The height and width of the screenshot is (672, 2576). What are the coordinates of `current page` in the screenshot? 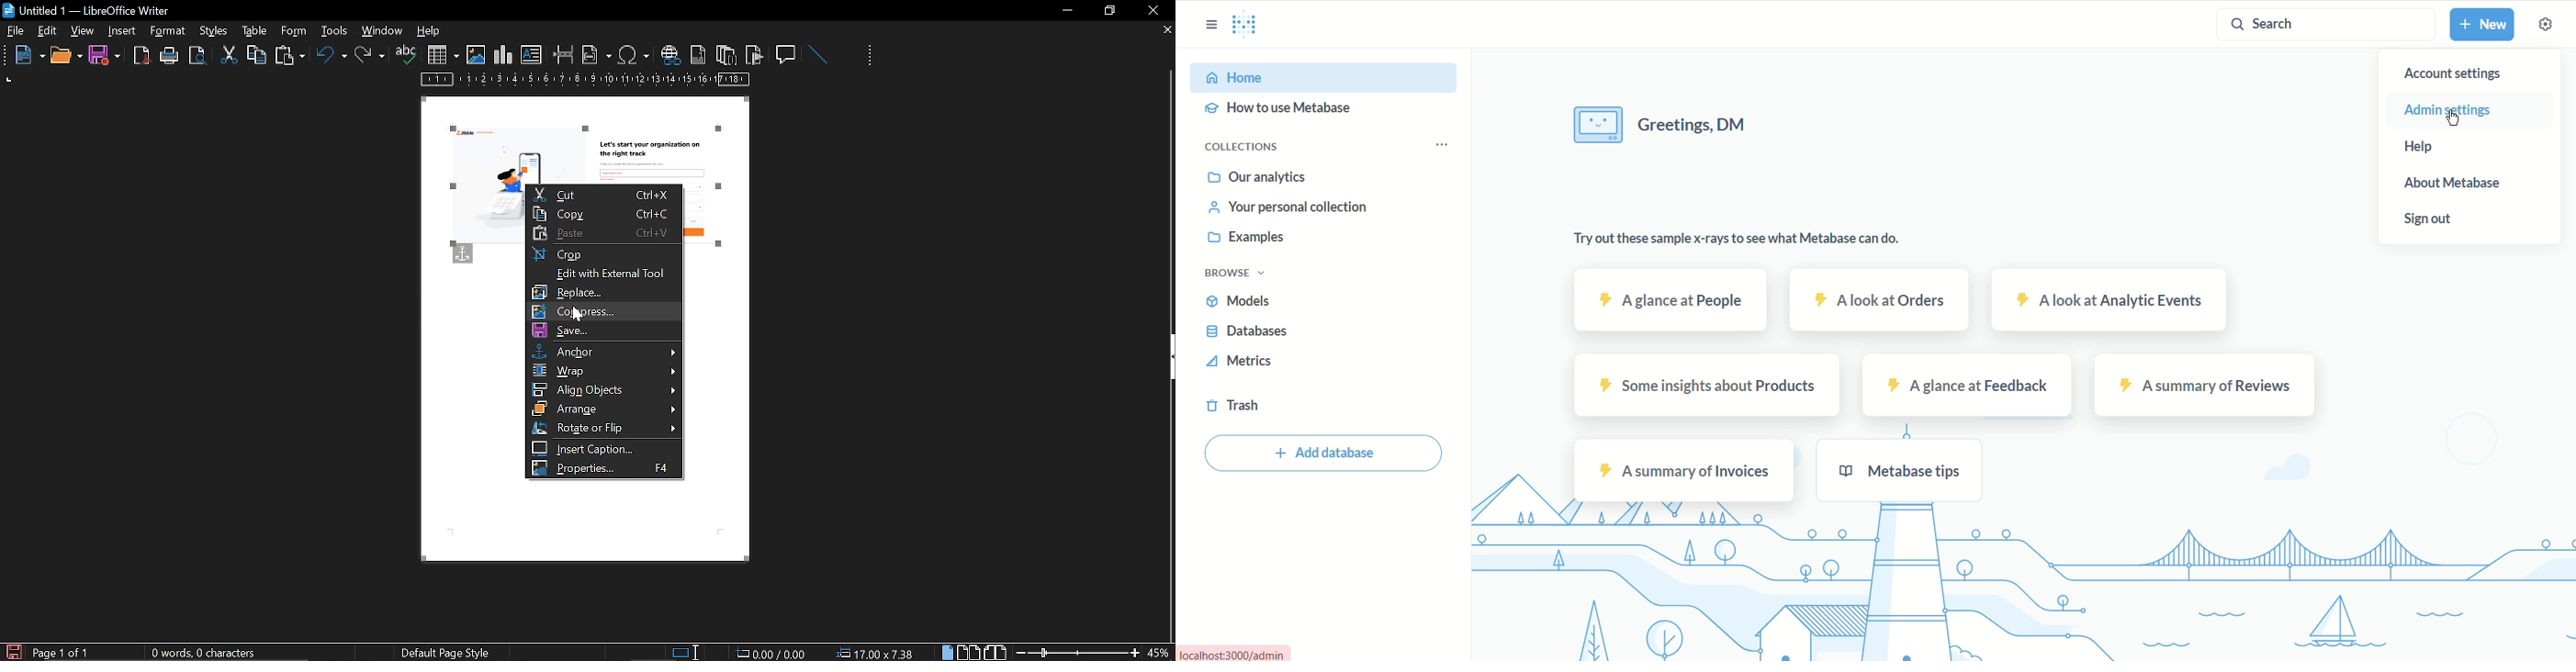 It's located at (62, 653).